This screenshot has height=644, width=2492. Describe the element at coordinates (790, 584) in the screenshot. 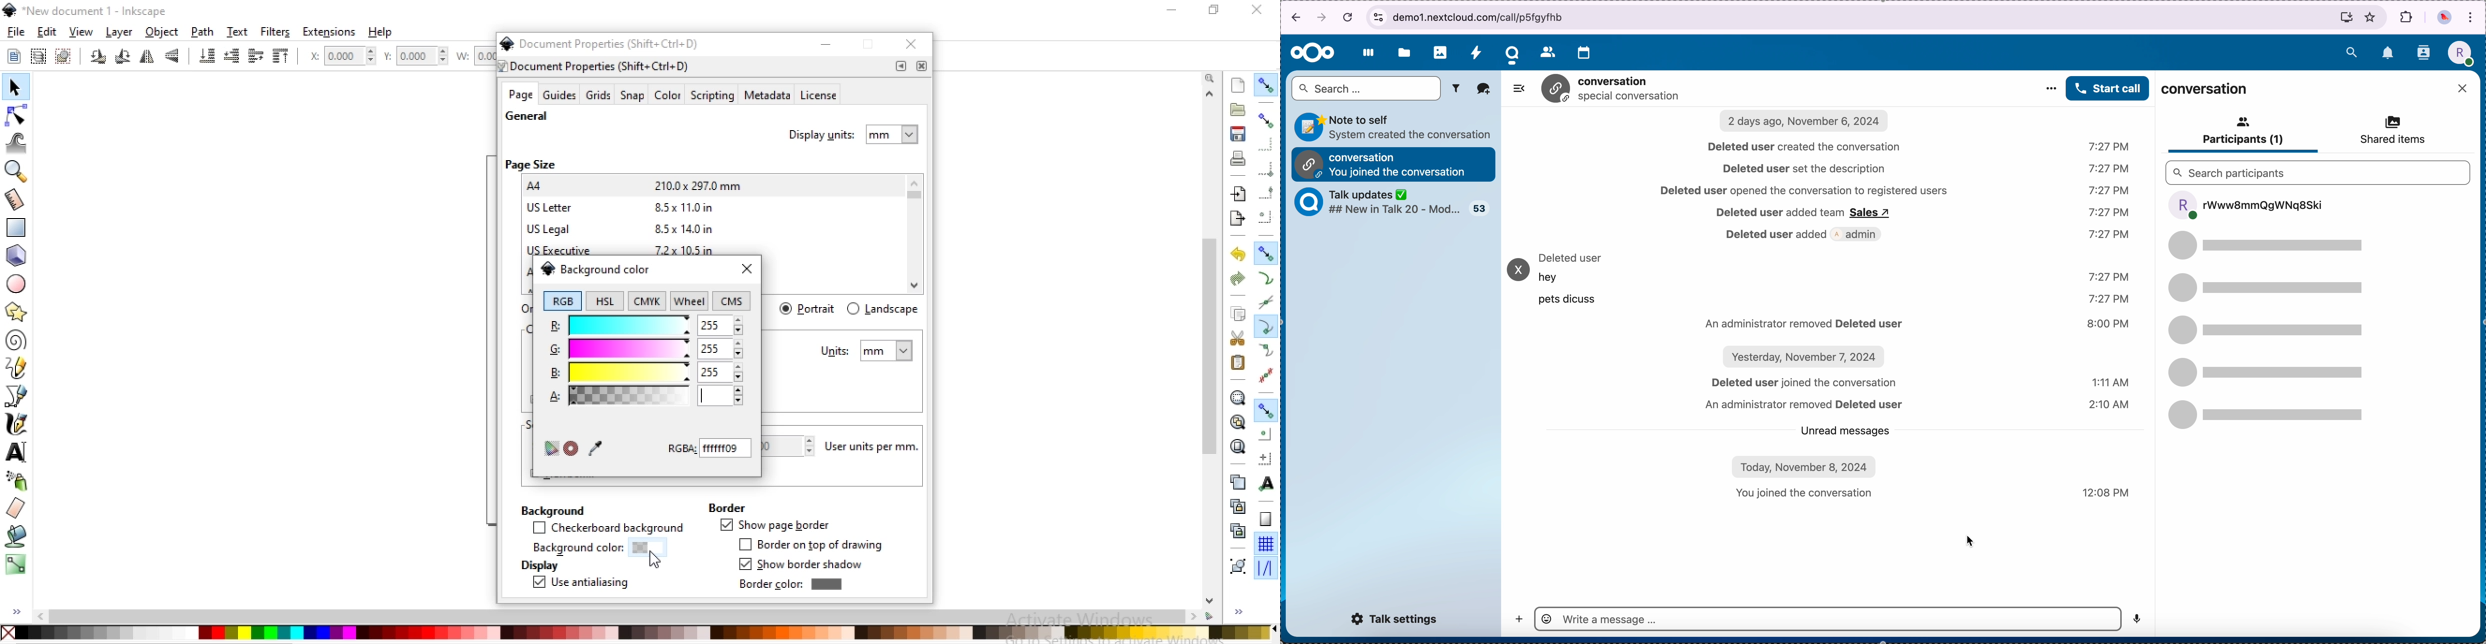

I see `bordercolor` at that location.